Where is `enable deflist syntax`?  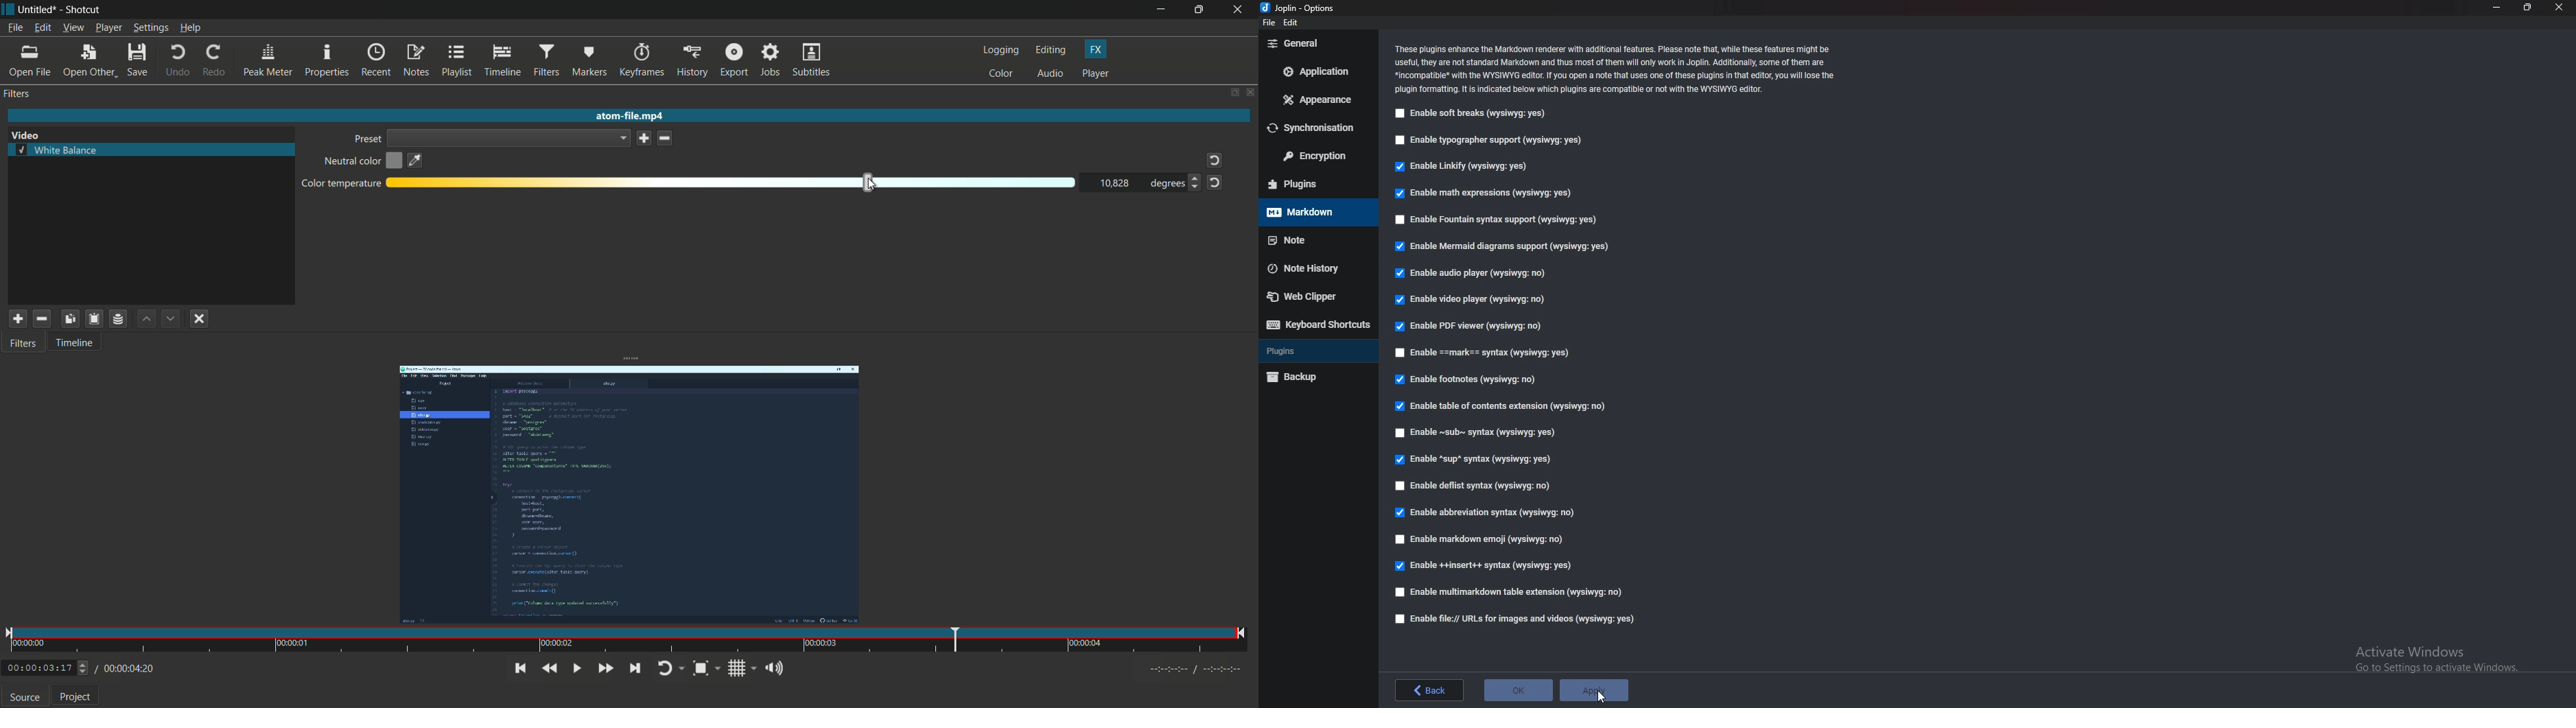
enable deflist syntax is located at coordinates (1474, 484).